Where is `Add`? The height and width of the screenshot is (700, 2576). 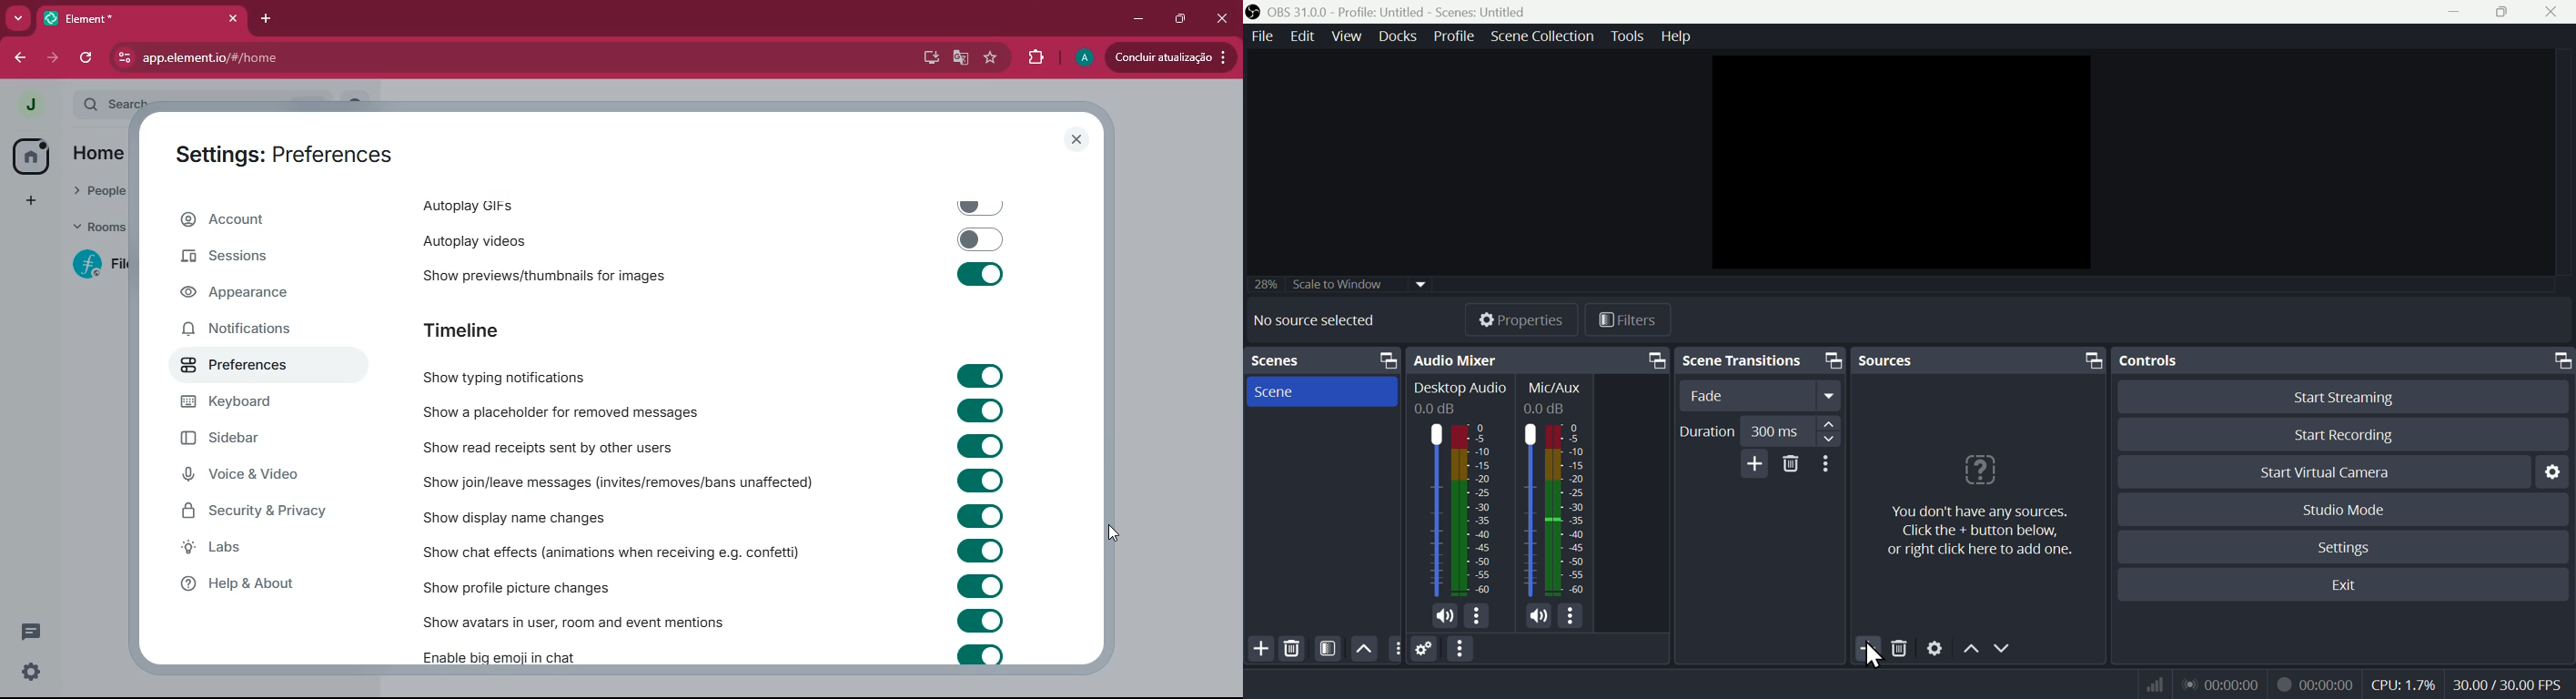
Add is located at coordinates (1260, 649).